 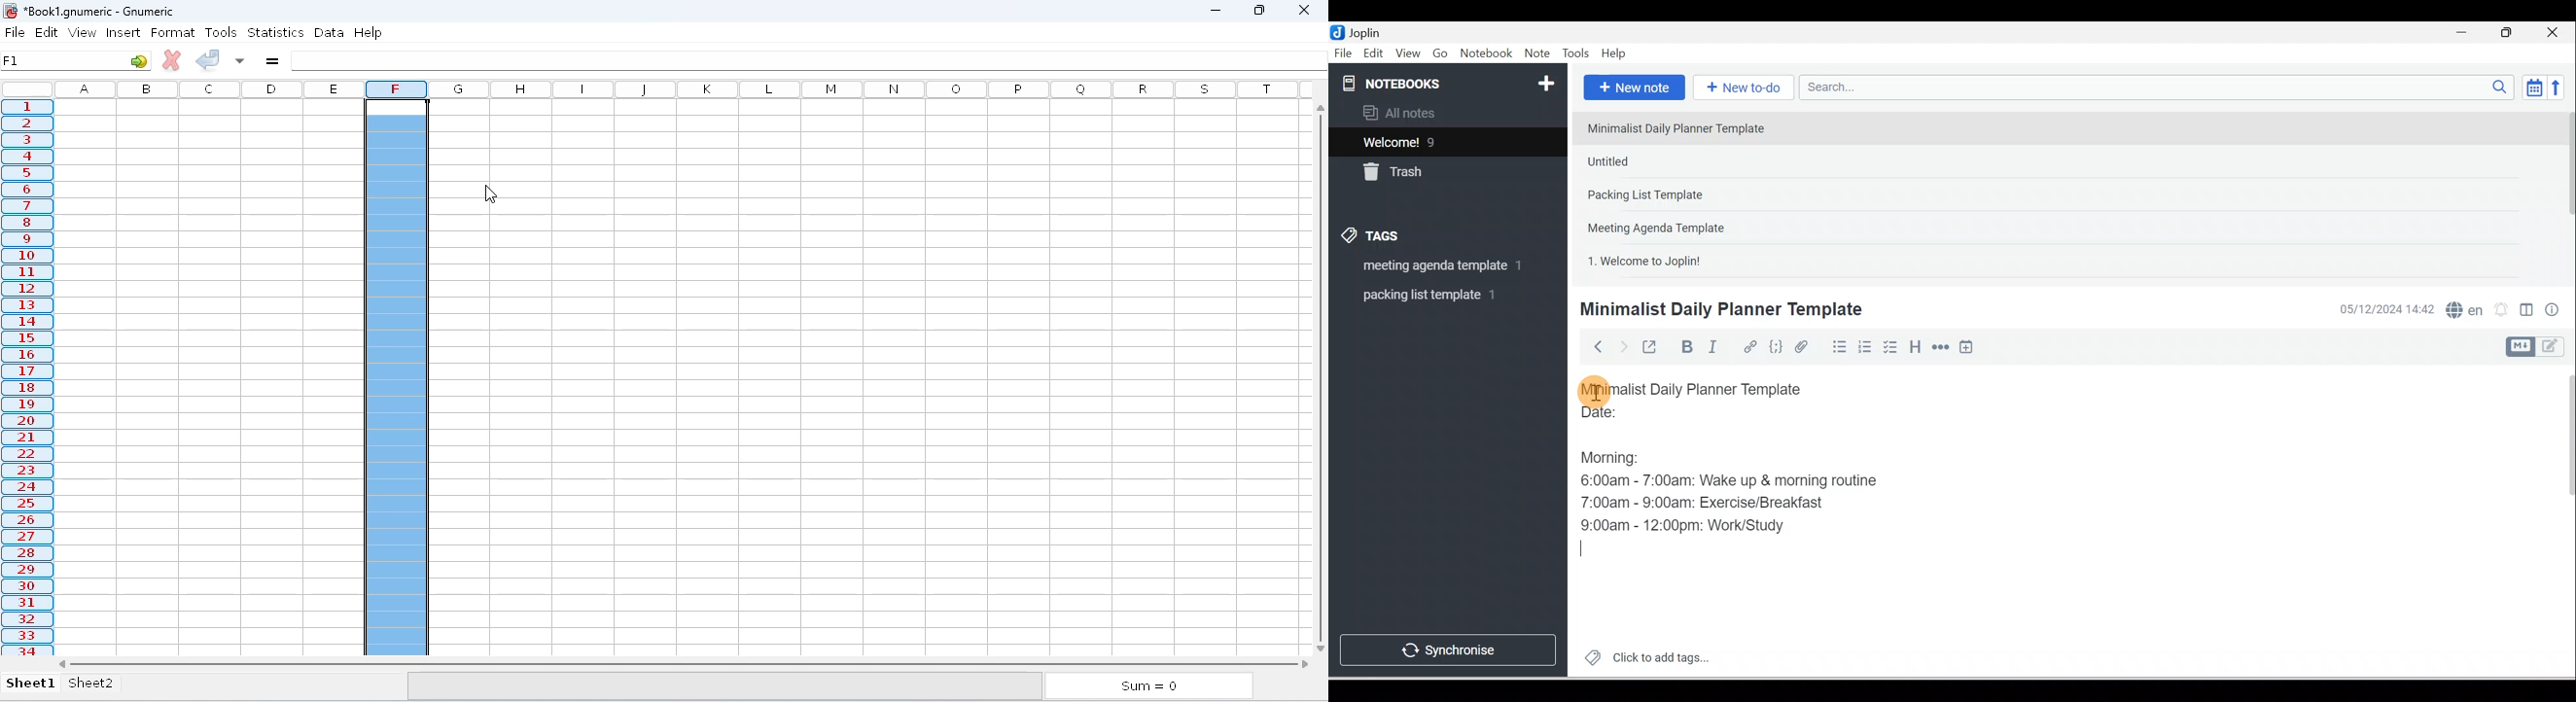 I want to click on Book1 numeric - Gnumeric, so click(x=100, y=11).